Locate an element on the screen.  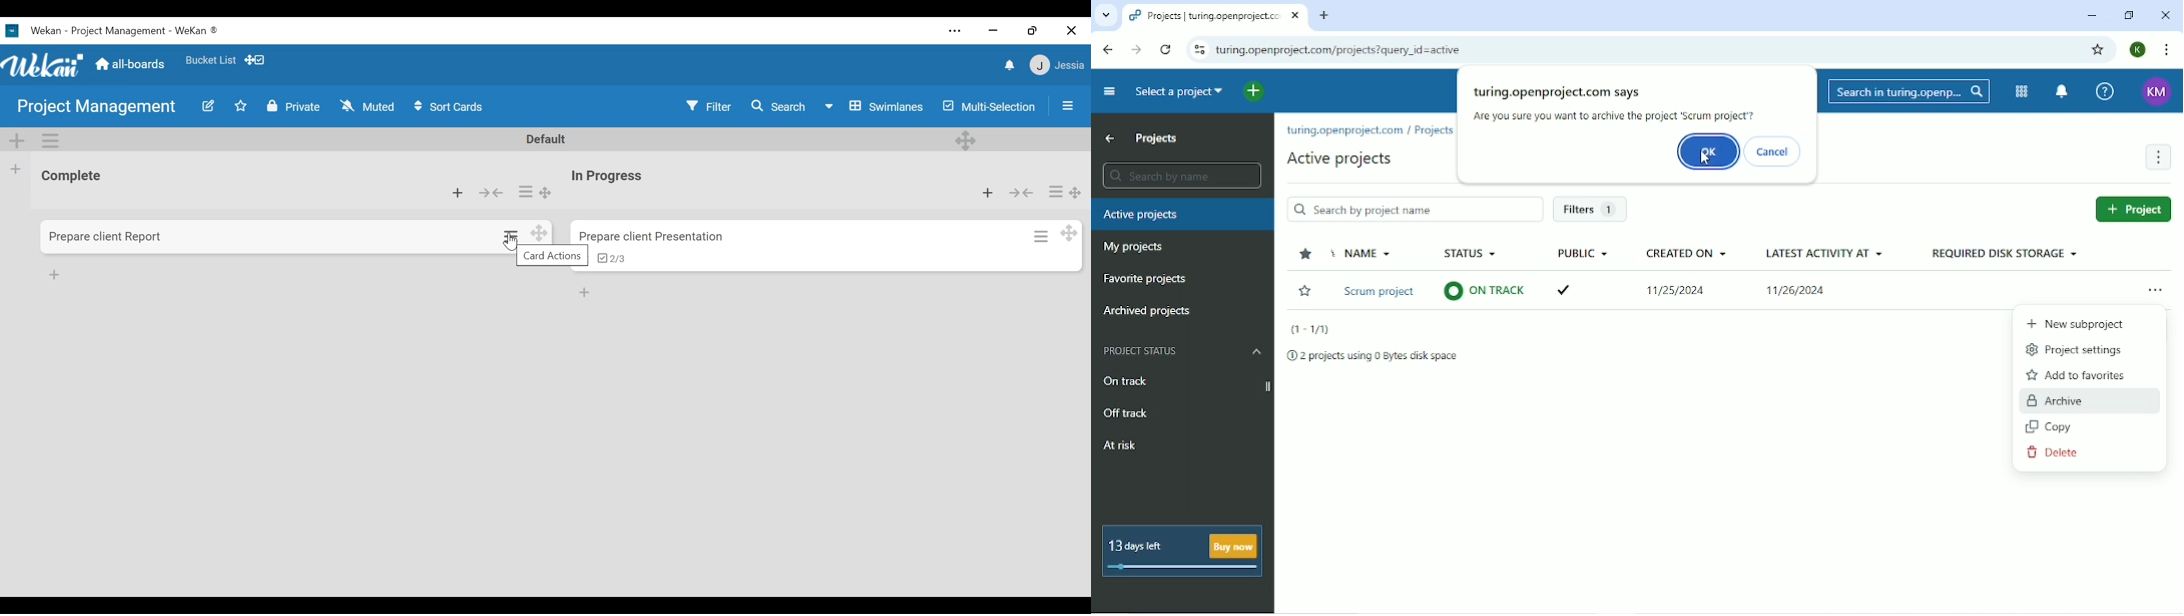
More is located at coordinates (2157, 157).